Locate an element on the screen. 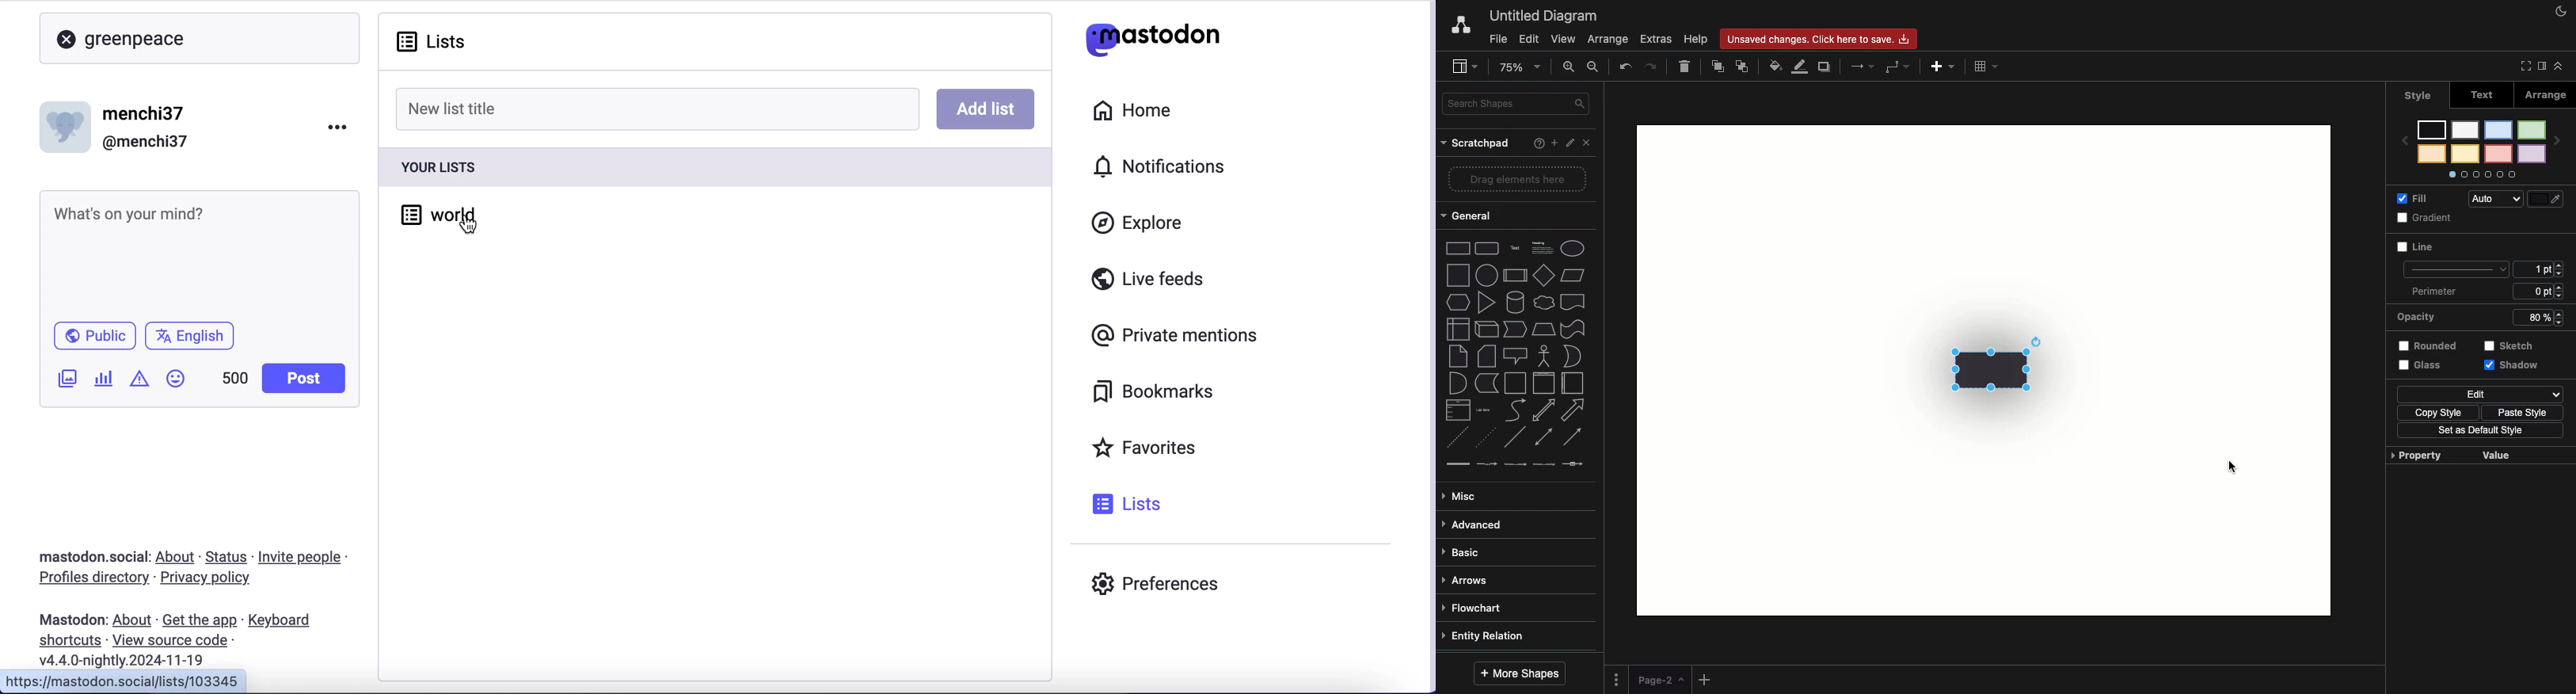 The image size is (2576, 700). home is located at coordinates (1130, 111).